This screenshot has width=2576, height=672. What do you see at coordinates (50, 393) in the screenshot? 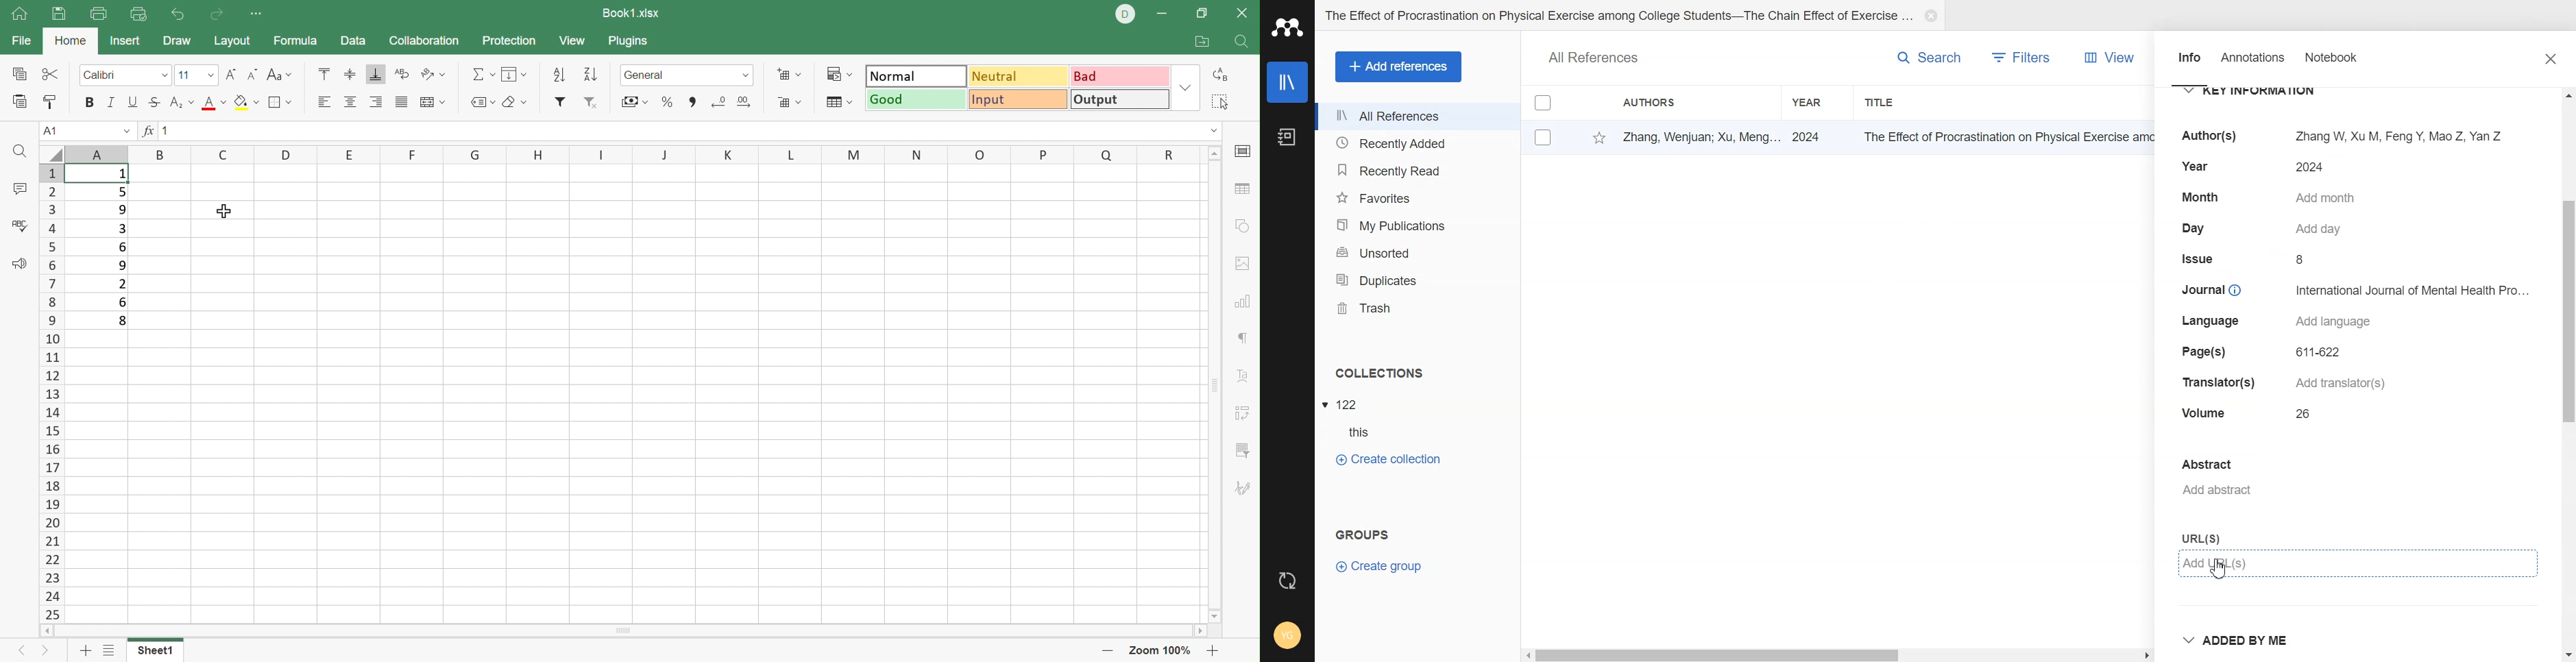
I see `Row numbers` at bounding box center [50, 393].